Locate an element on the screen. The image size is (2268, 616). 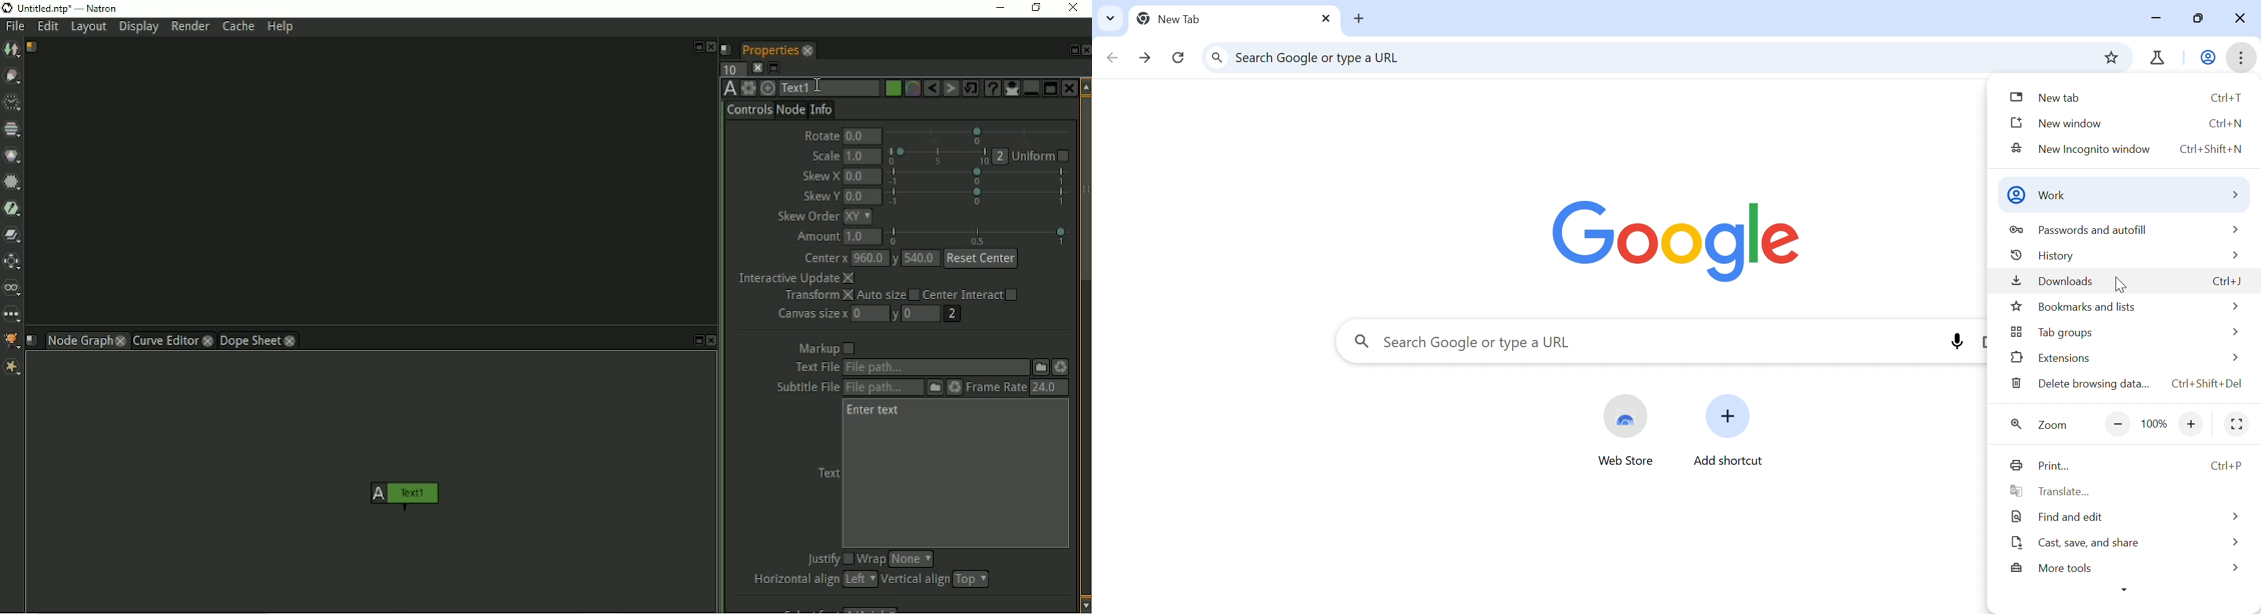
Work is located at coordinates (2037, 196).